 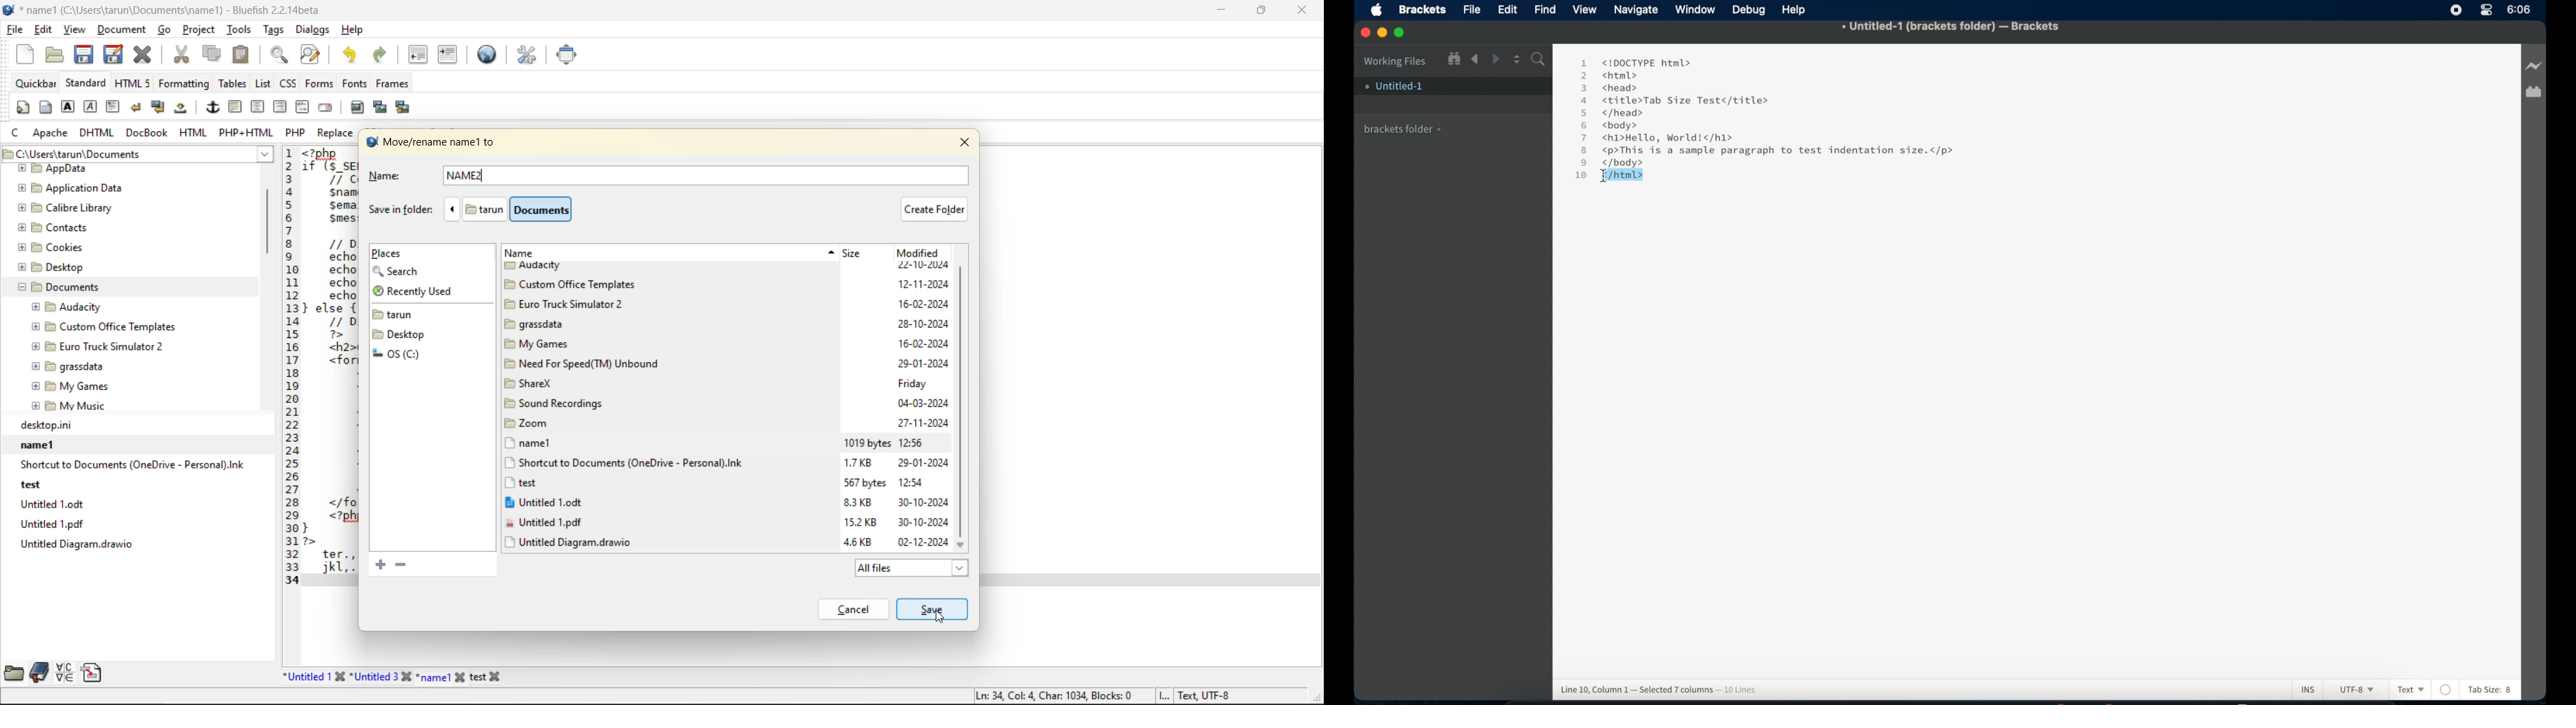 What do you see at coordinates (435, 143) in the screenshot?
I see `move/rename` at bounding box center [435, 143].